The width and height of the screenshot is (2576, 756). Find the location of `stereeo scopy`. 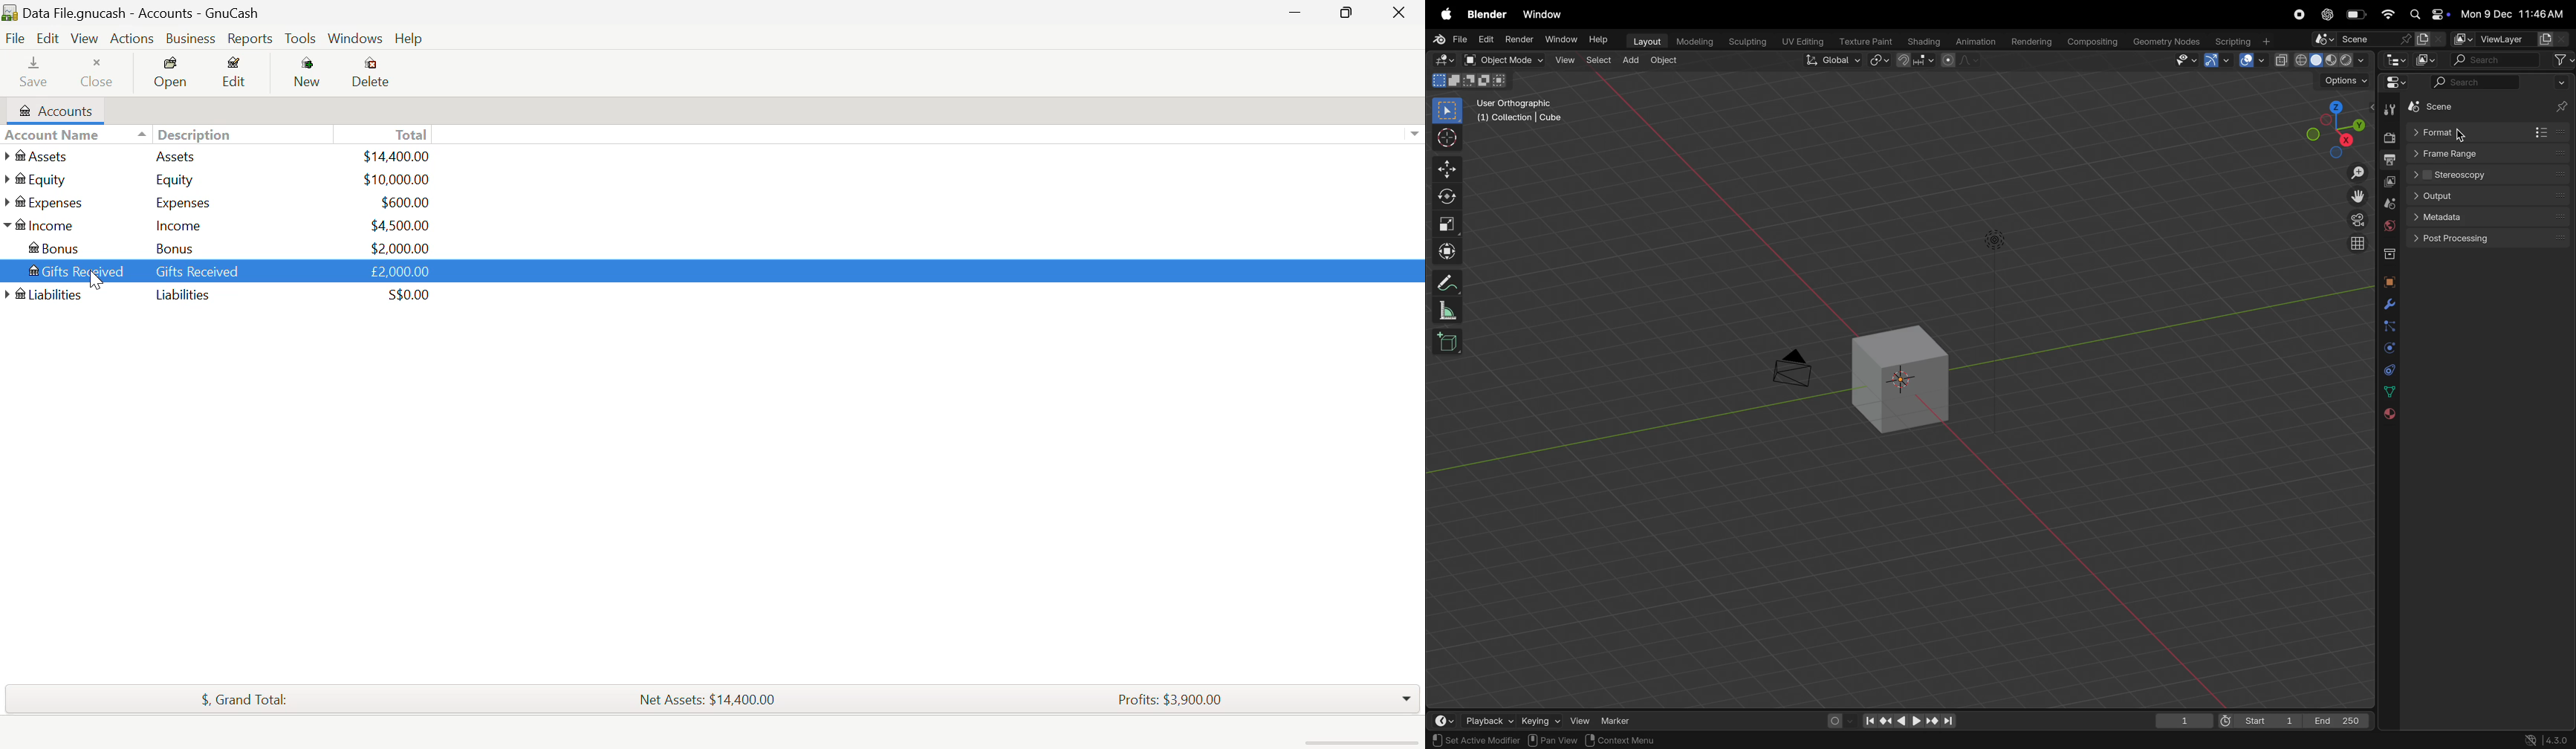

stereeo scopy is located at coordinates (2492, 173).